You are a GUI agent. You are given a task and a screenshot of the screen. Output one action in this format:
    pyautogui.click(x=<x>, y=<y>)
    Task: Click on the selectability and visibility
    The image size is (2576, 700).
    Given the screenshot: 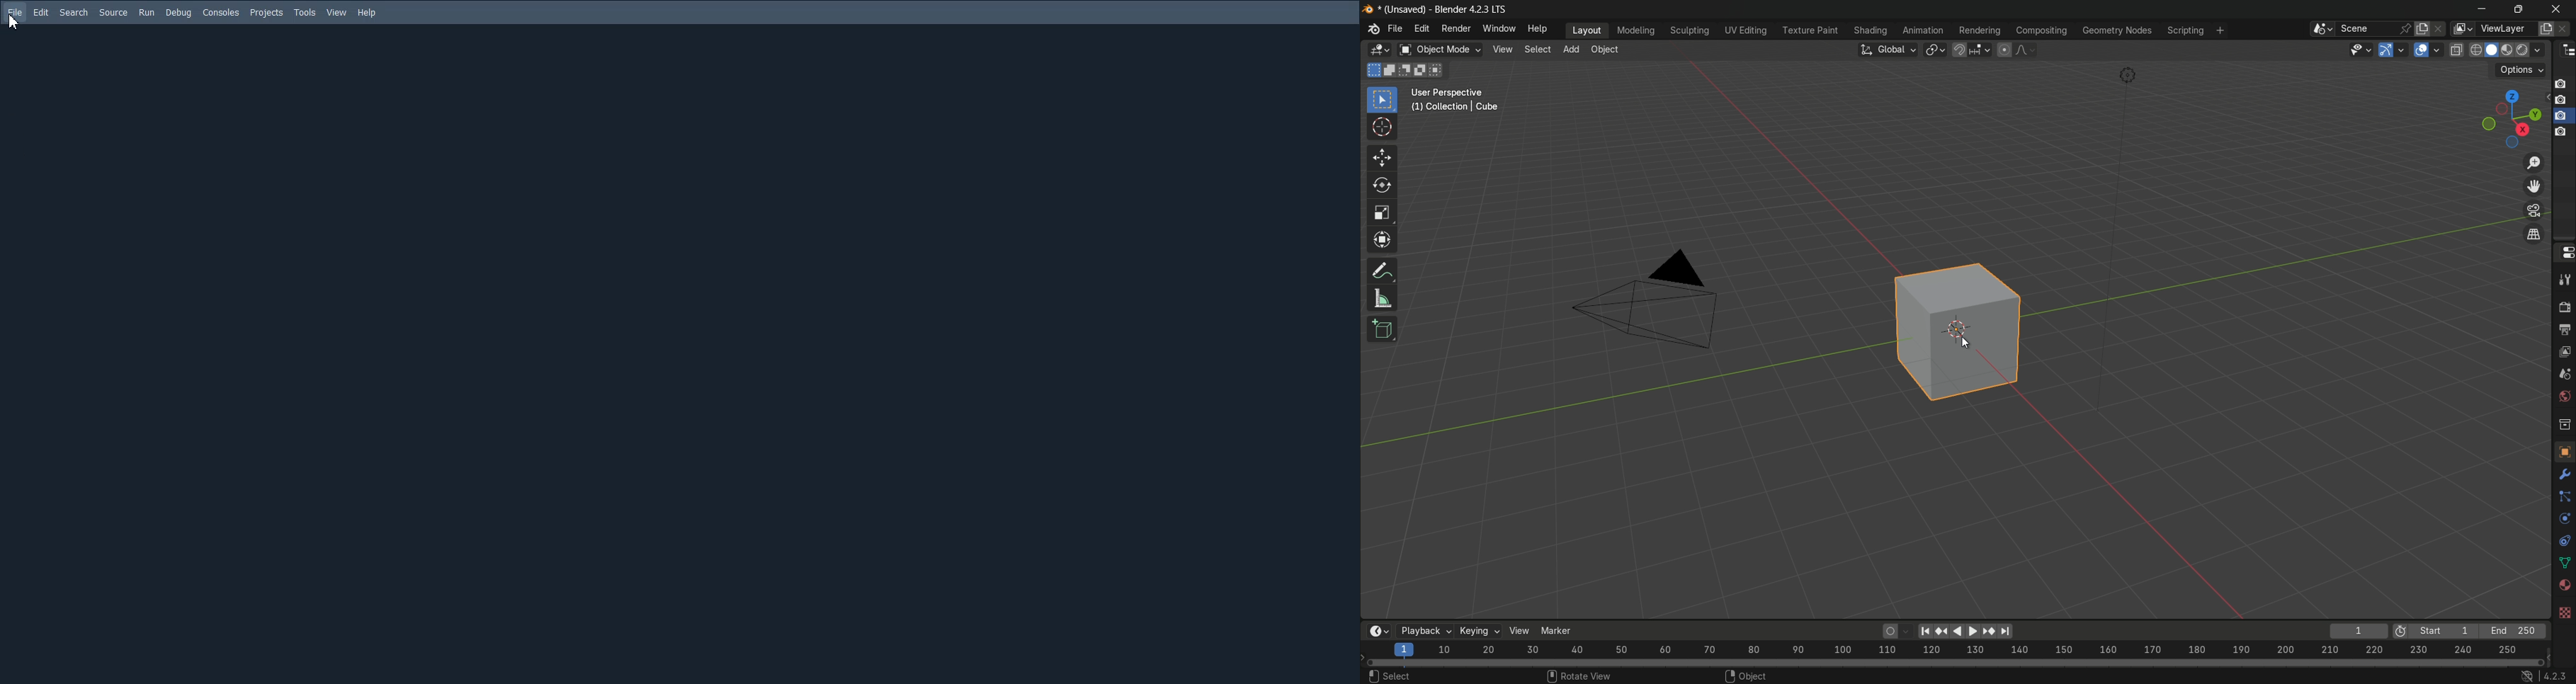 What is the action you would take?
    pyautogui.click(x=2361, y=50)
    